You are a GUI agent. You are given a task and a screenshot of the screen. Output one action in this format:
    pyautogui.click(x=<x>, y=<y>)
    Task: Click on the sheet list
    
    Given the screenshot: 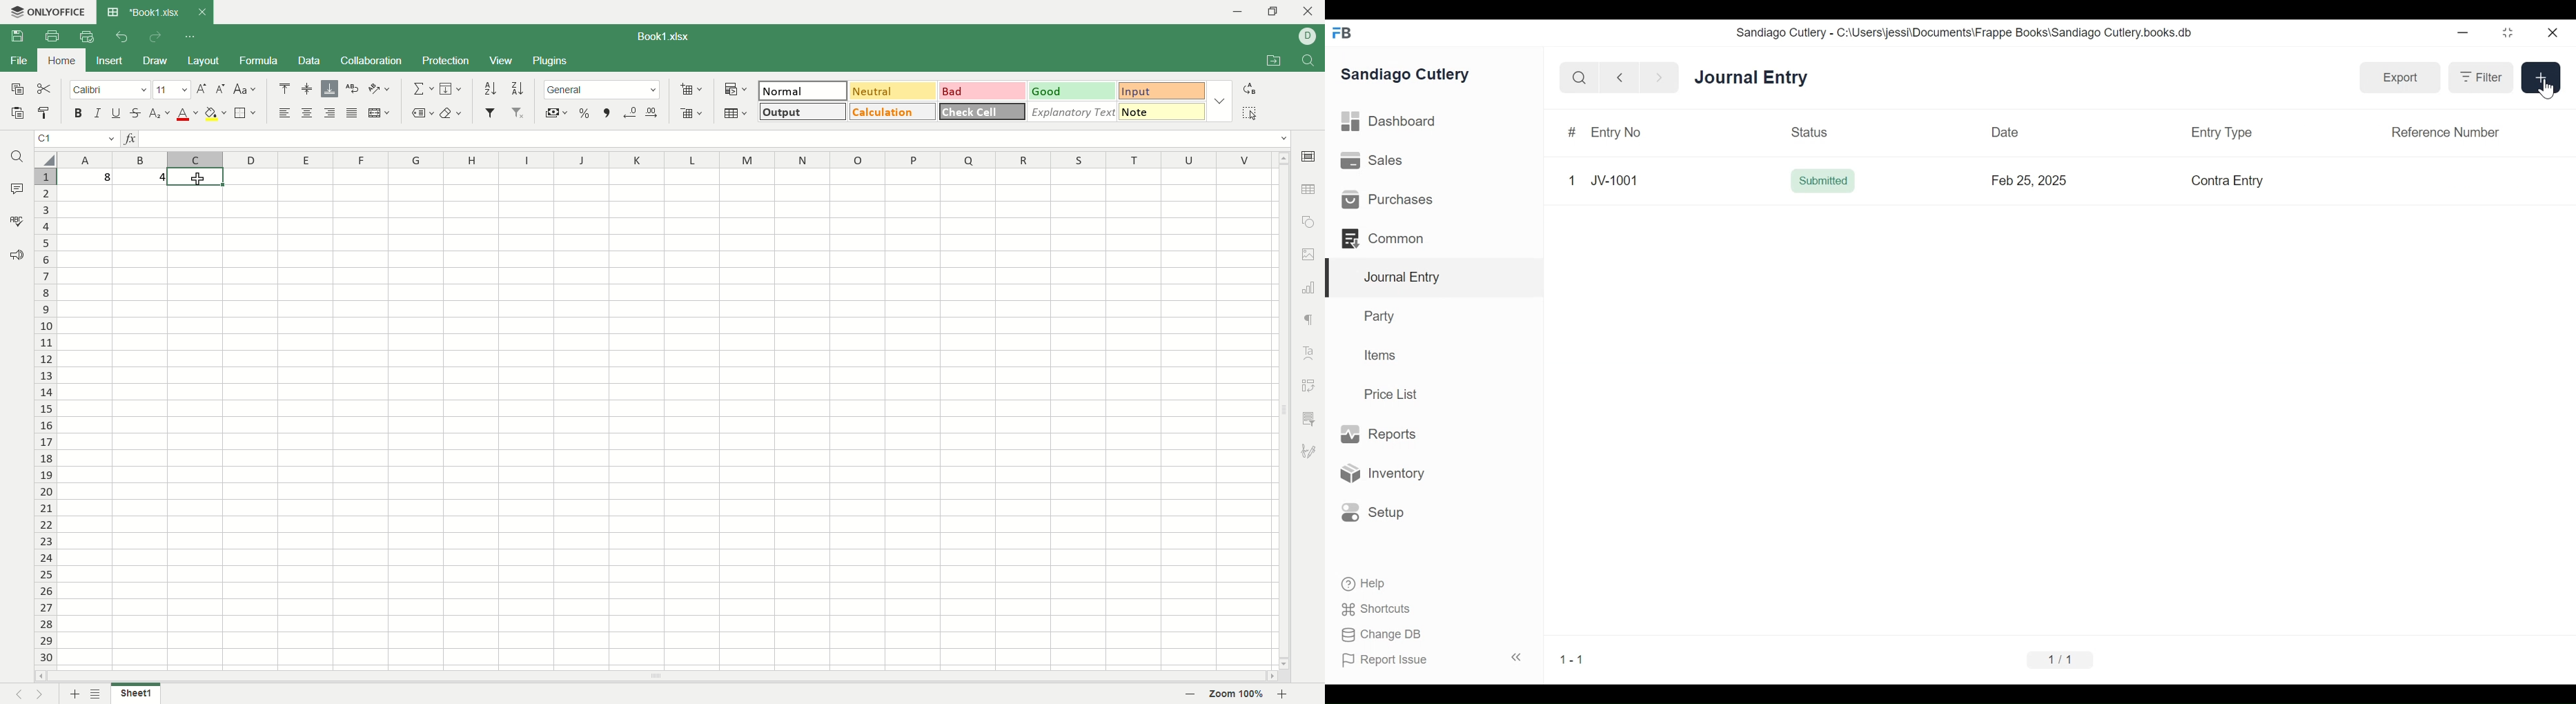 What is the action you would take?
    pyautogui.click(x=97, y=694)
    